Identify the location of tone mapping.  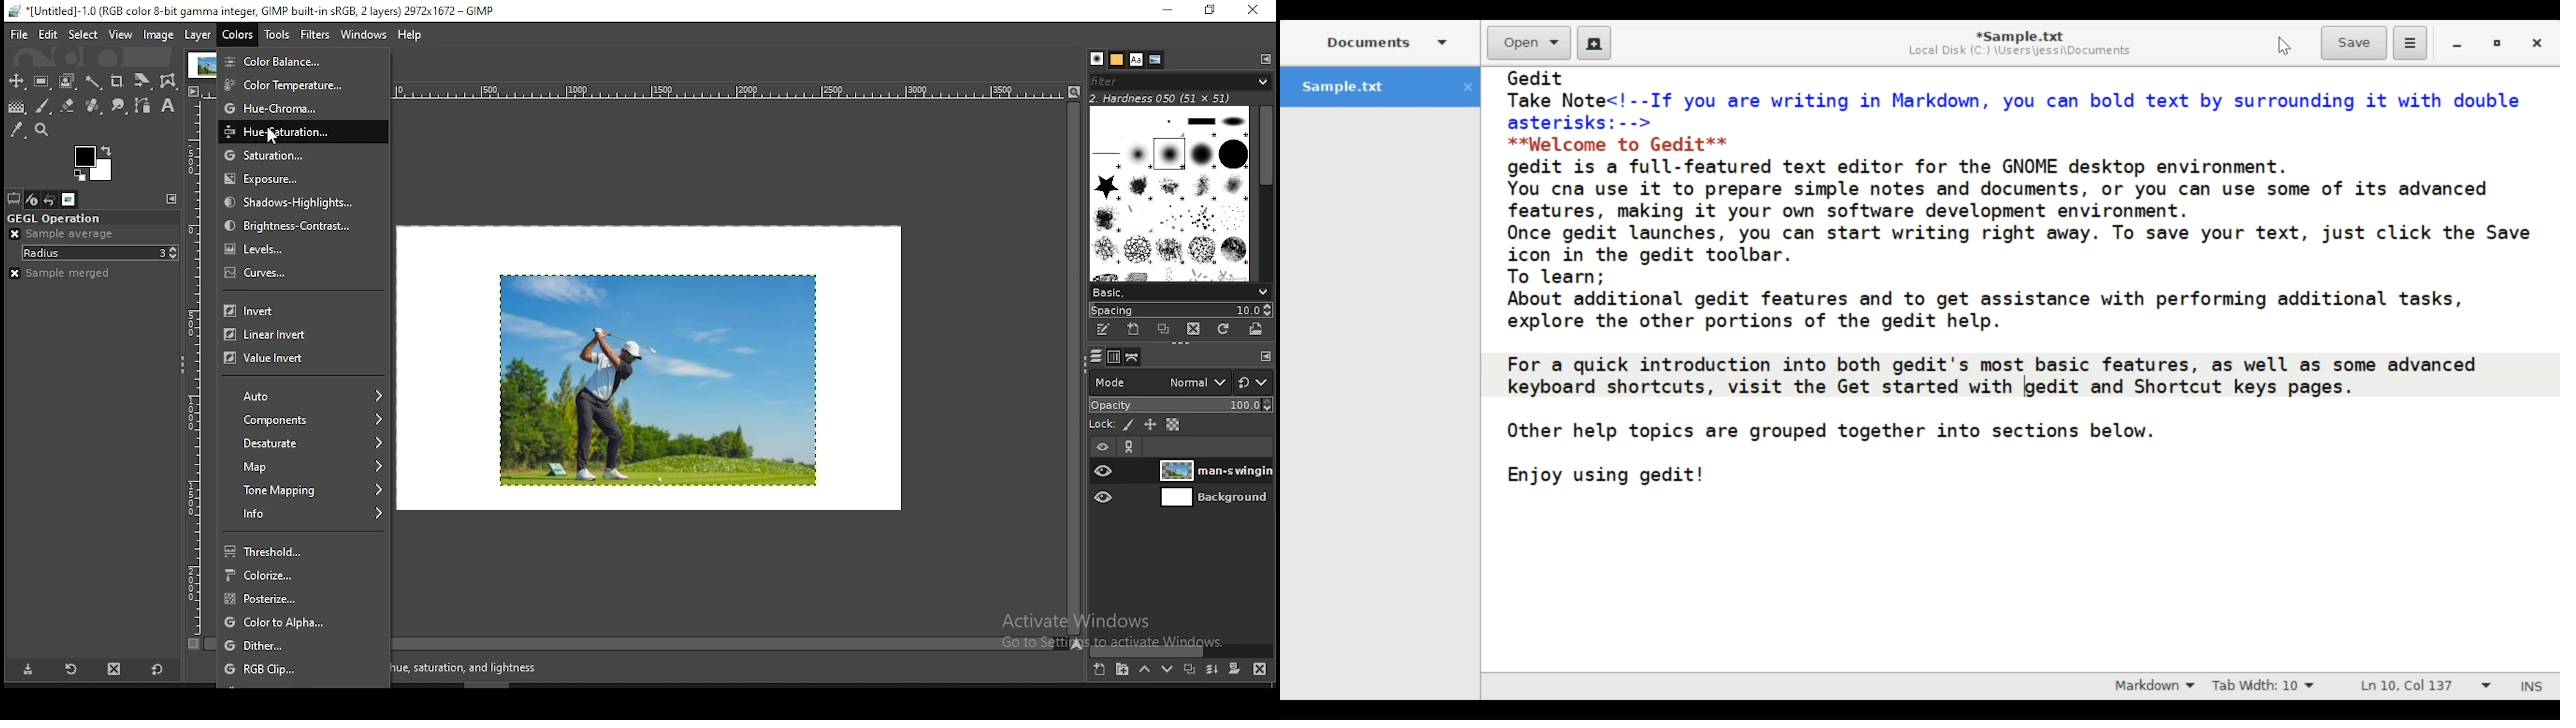
(305, 491).